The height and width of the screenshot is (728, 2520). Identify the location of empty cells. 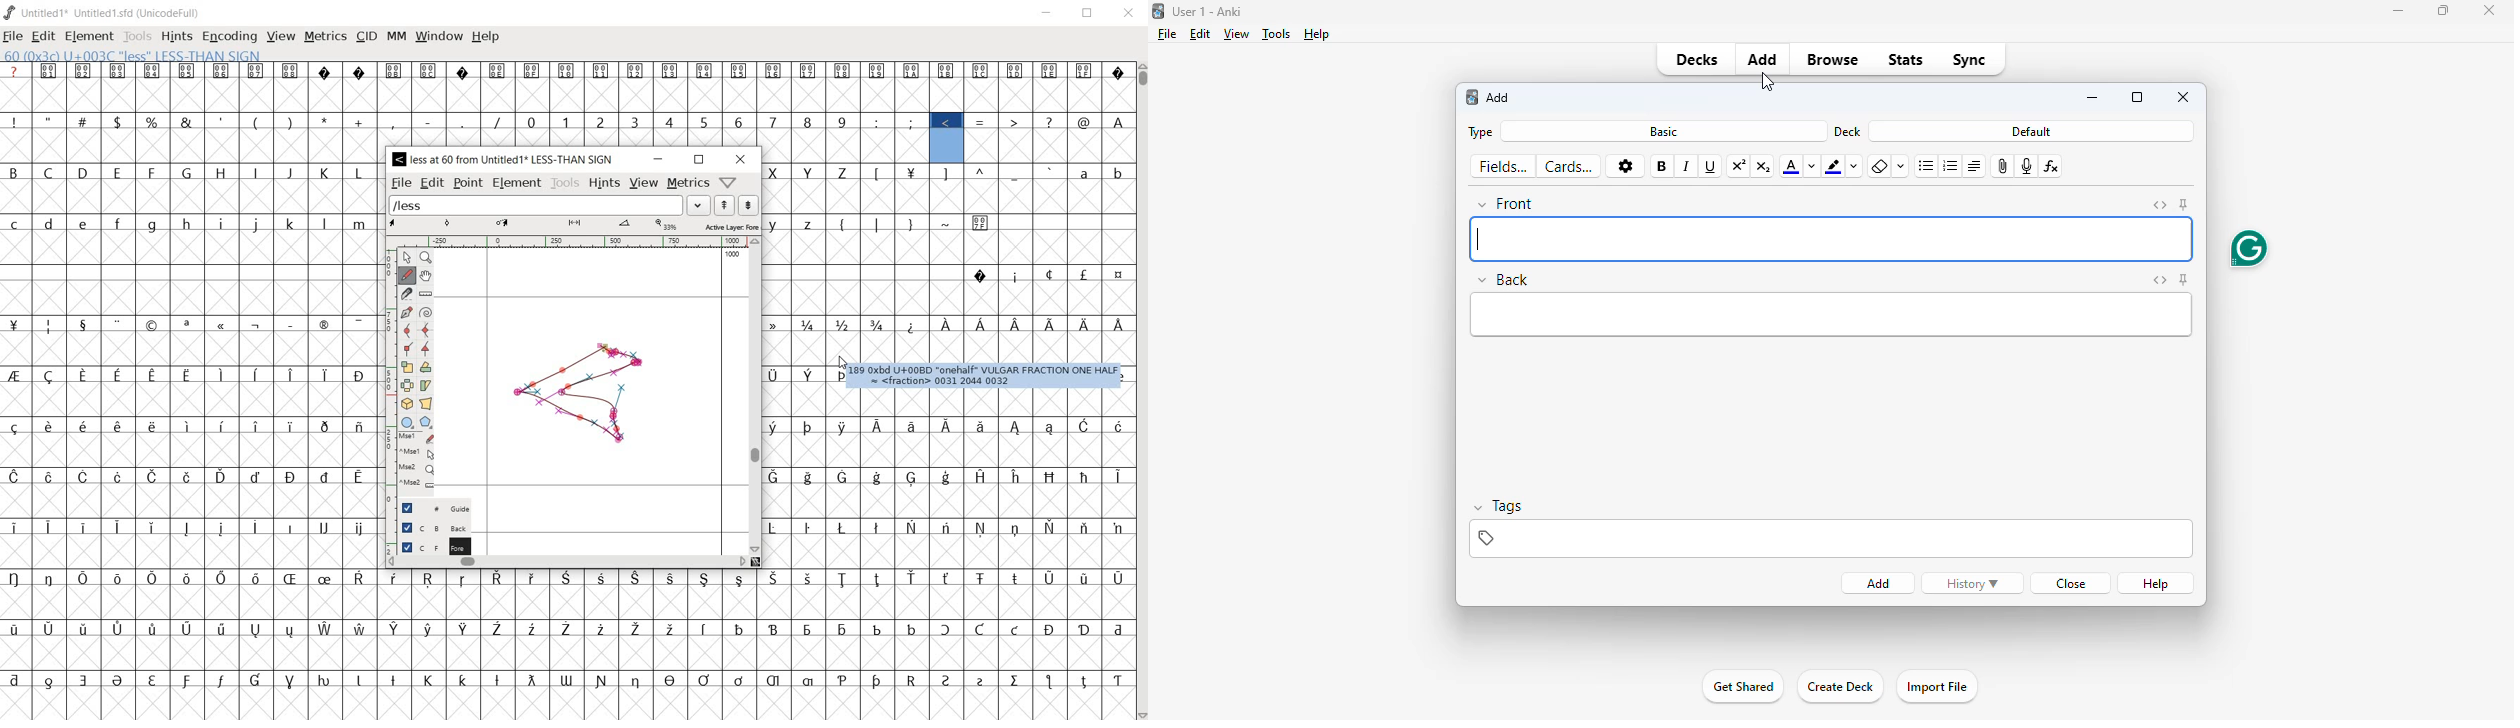
(948, 550).